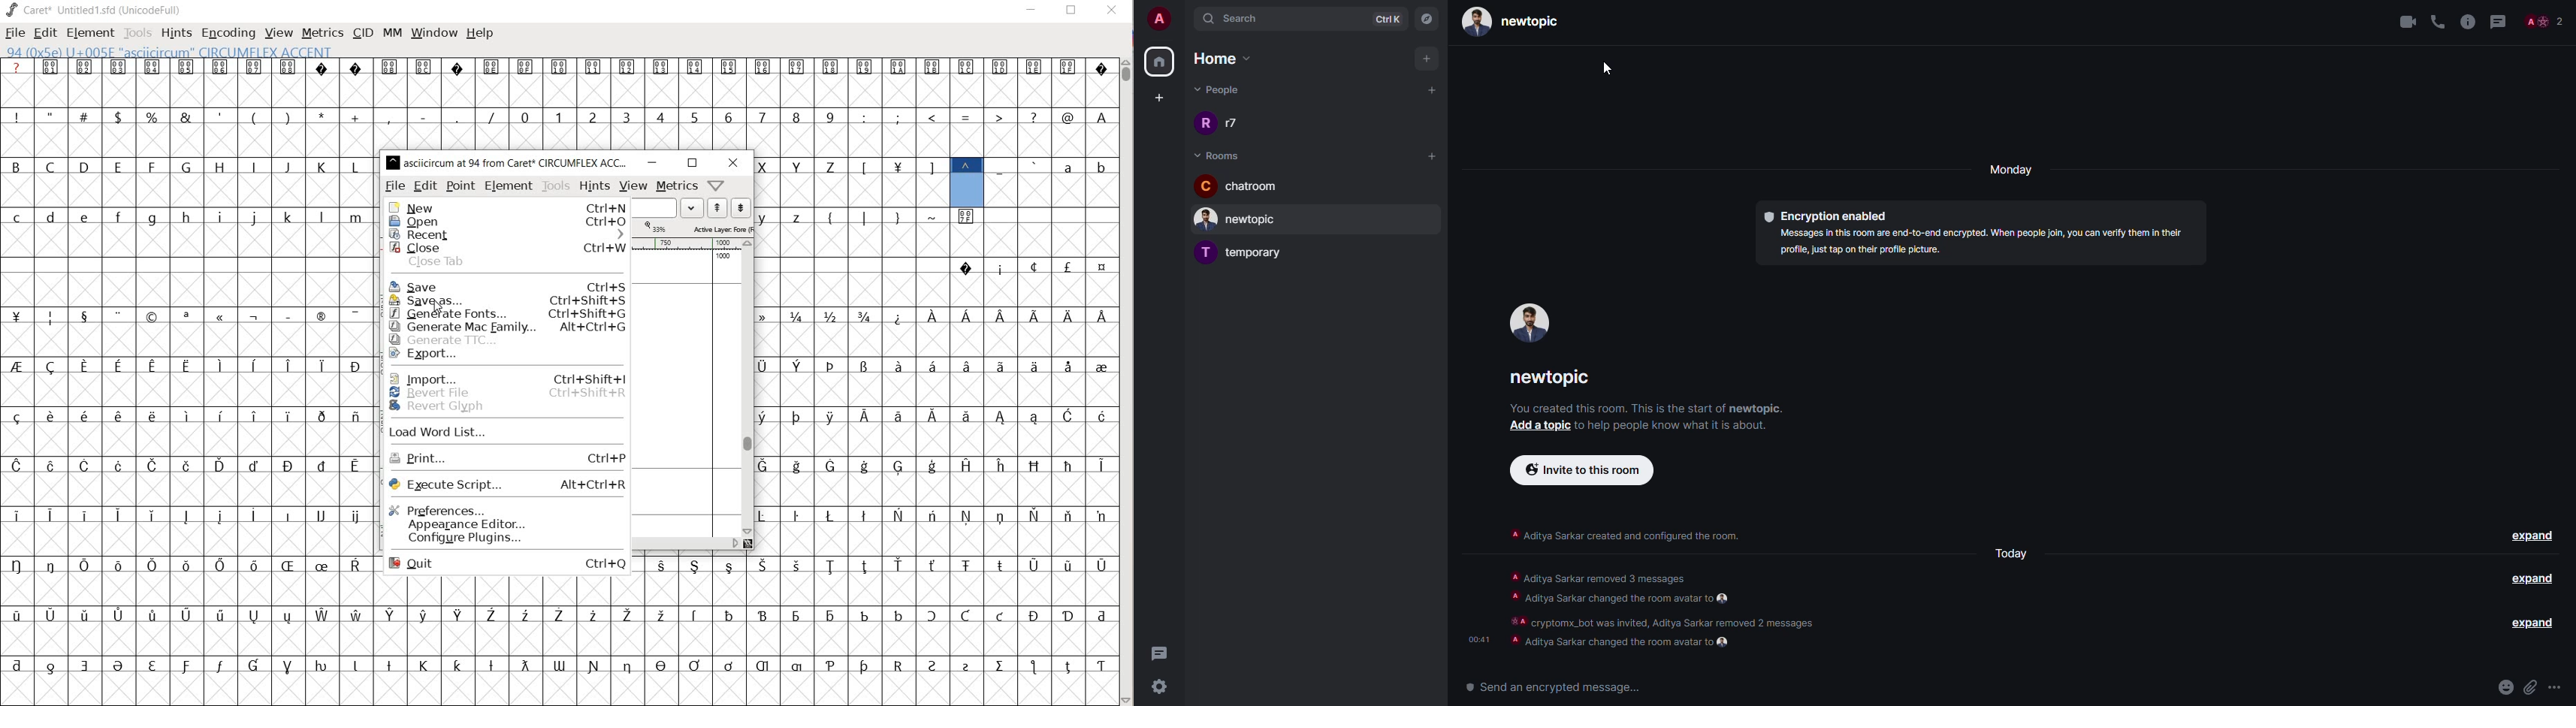 The height and width of the screenshot is (728, 2576). What do you see at coordinates (2498, 21) in the screenshot?
I see `threads` at bounding box center [2498, 21].